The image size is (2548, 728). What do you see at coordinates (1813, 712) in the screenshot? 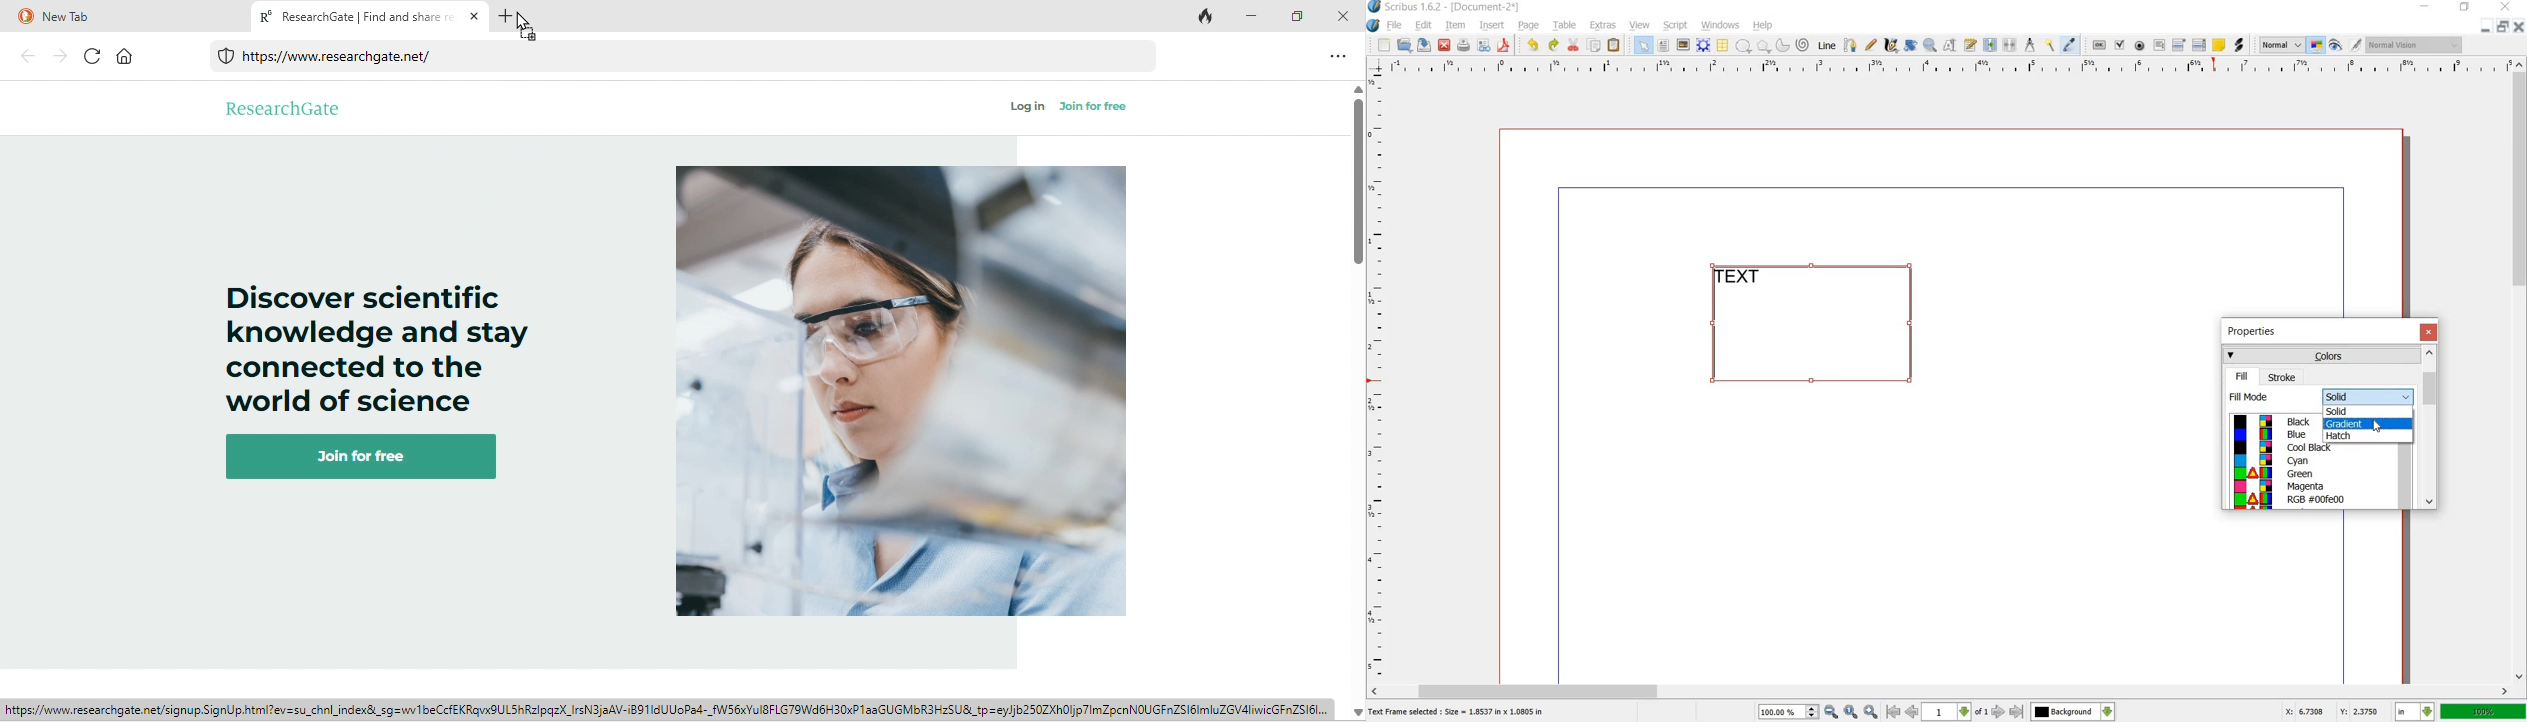
I see `Increase or decrease zoom value` at bounding box center [1813, 712].